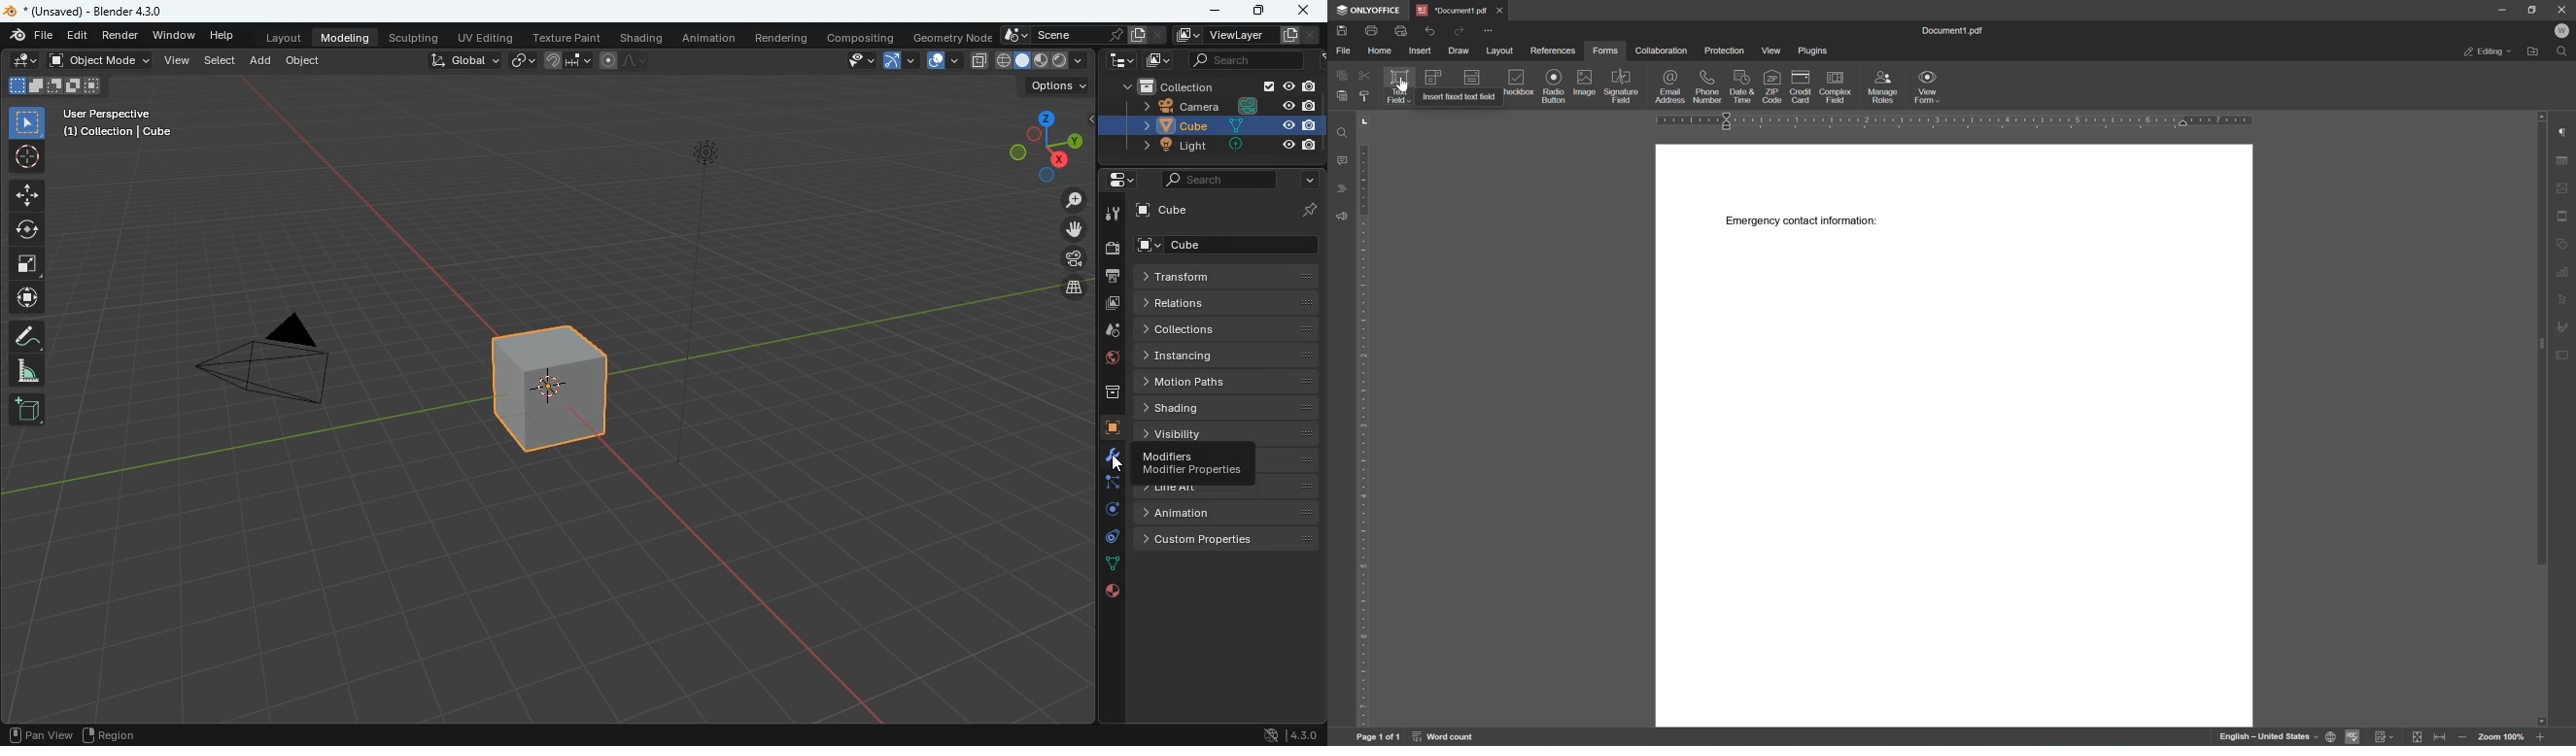  Describe the element at coordinates (281, 365) in the screenshot. I see `camera` at that location.